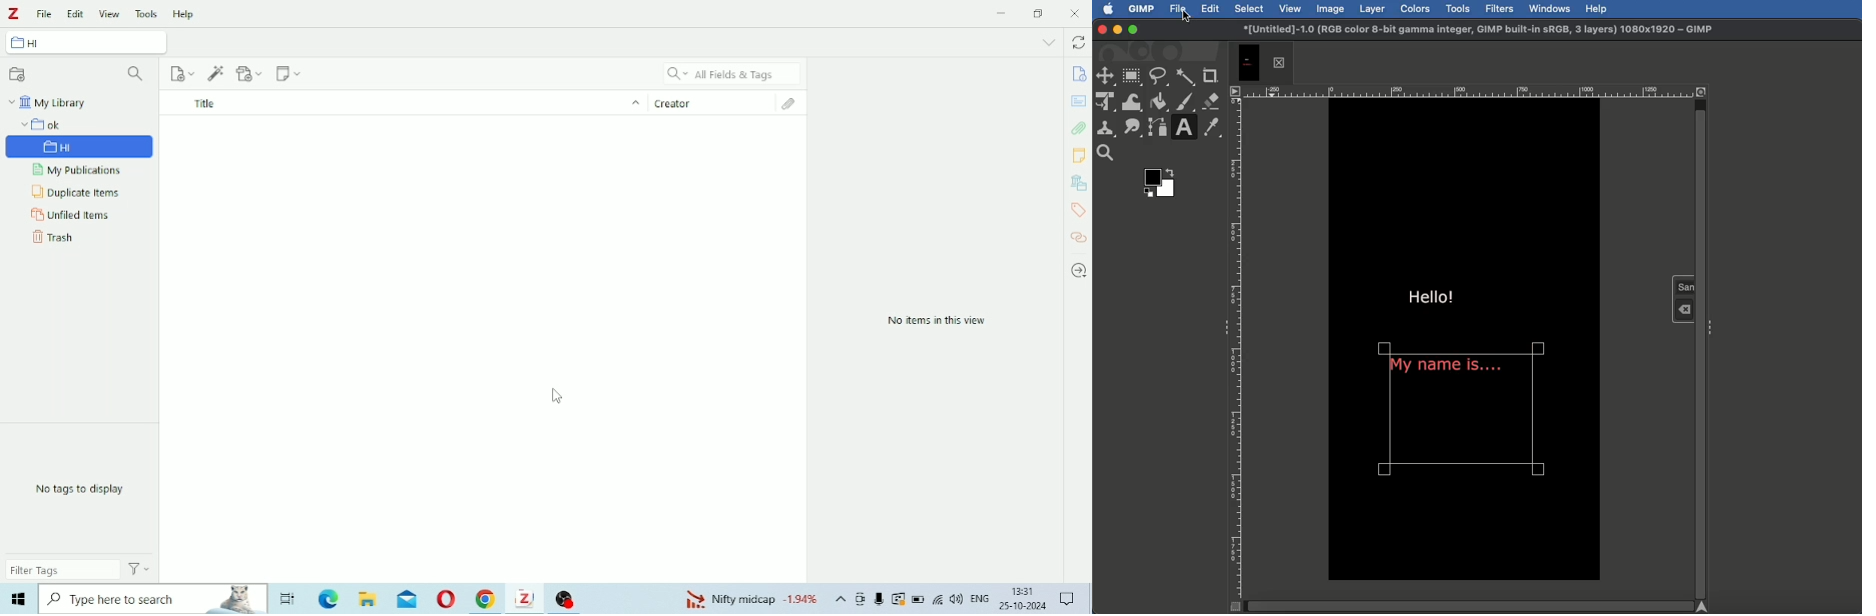 Image resolution: width=1876 pixels, height=616 pixels. I want to click on Erase, so click(1209, 101).